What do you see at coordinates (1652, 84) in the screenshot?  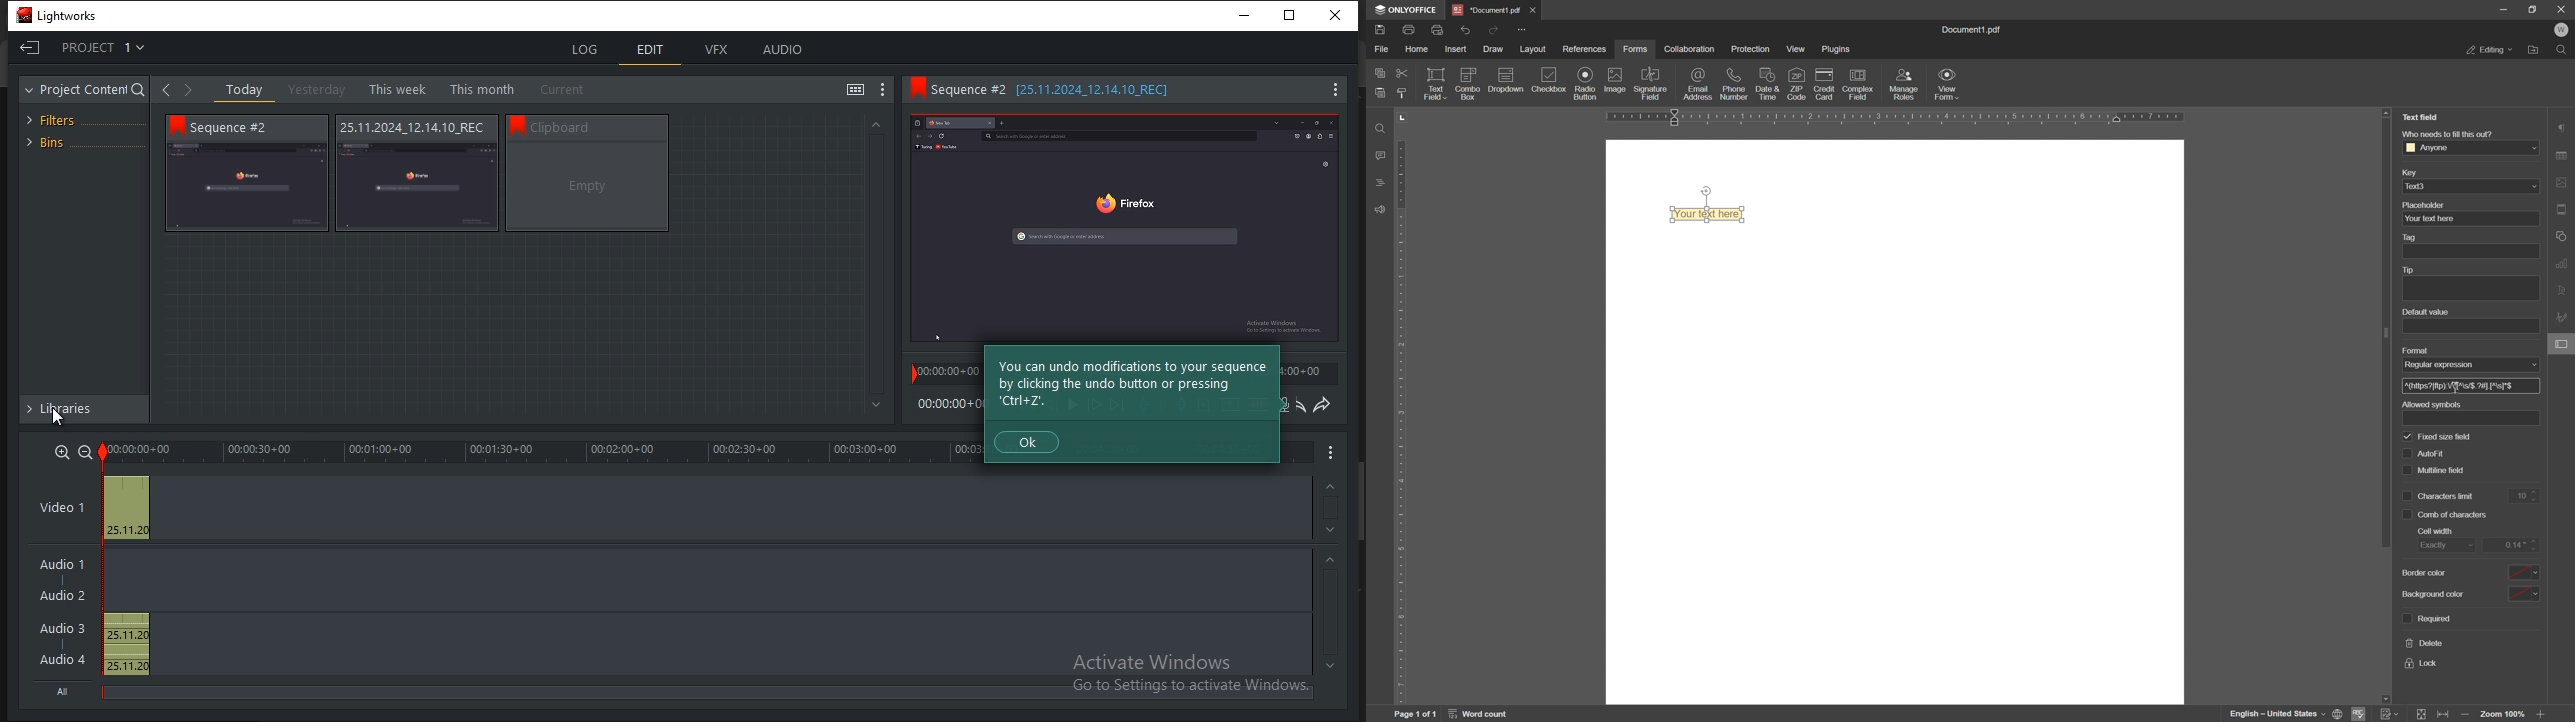 I see `signature field` at bounding box center [1652, 84].